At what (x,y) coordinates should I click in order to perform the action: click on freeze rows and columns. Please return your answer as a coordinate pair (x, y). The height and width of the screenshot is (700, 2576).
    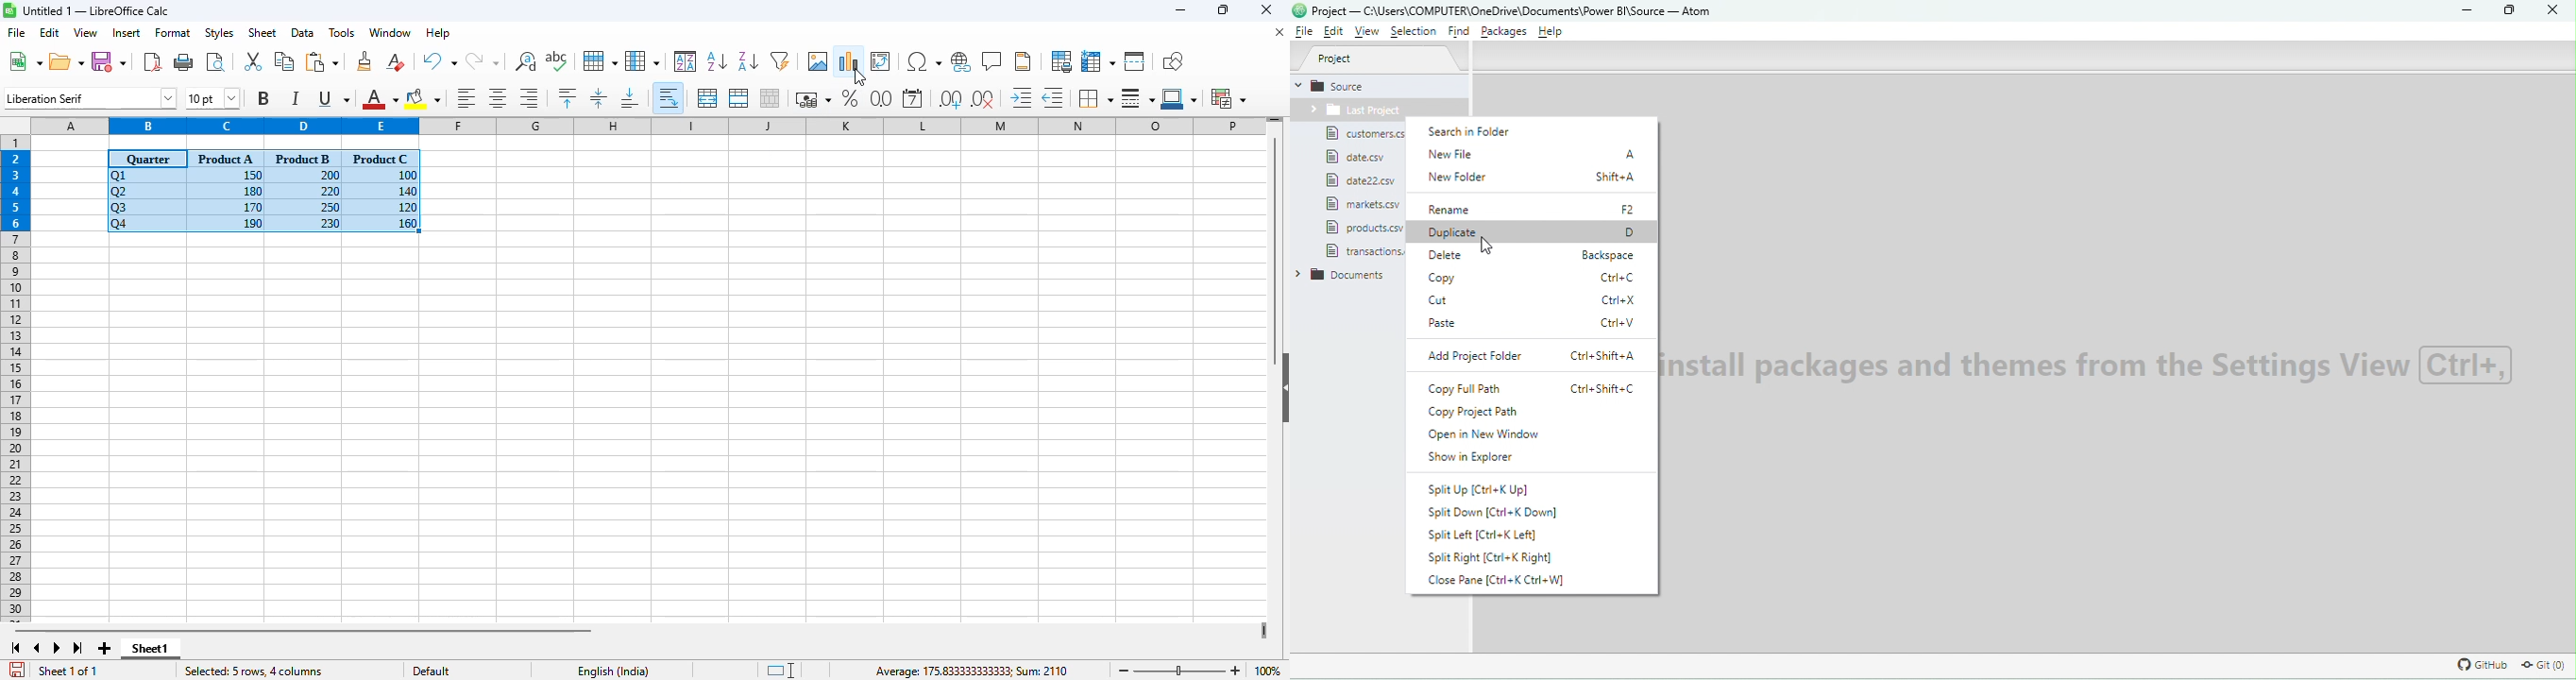
    Looking at the image, I should click on (1098, 61).